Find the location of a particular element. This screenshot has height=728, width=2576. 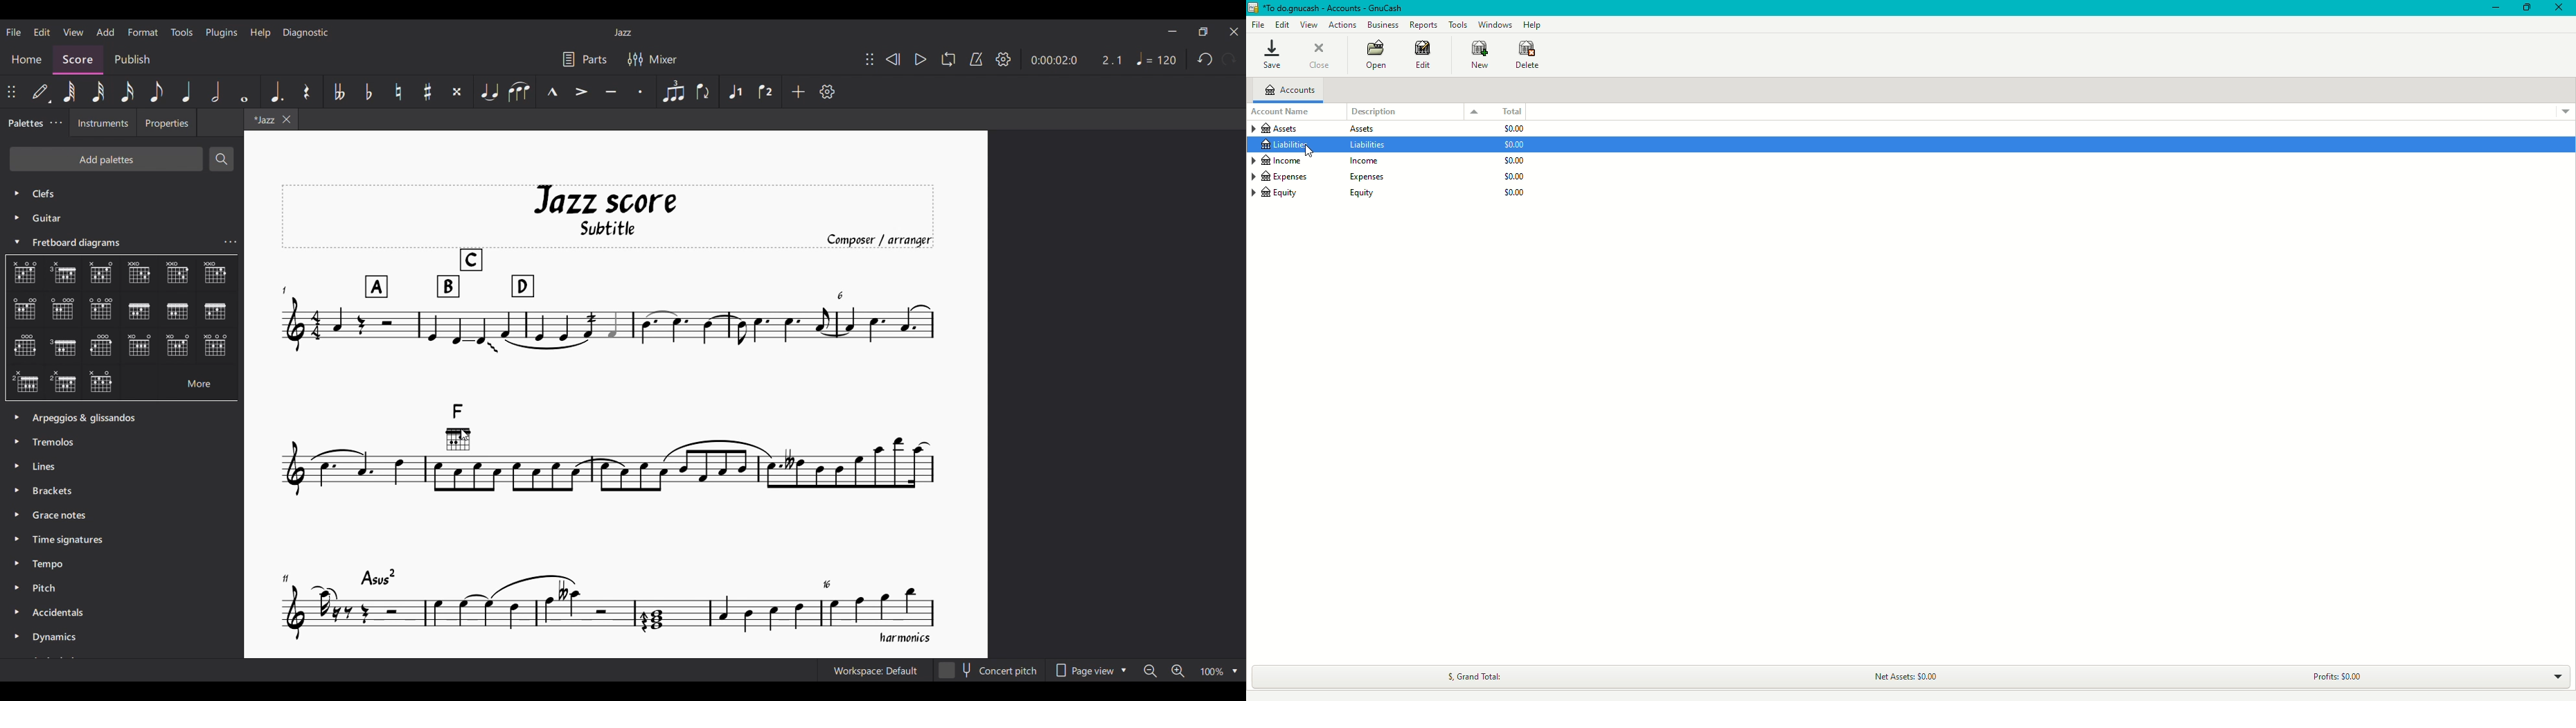

Liabilities is located at coordinates (1328, 147).